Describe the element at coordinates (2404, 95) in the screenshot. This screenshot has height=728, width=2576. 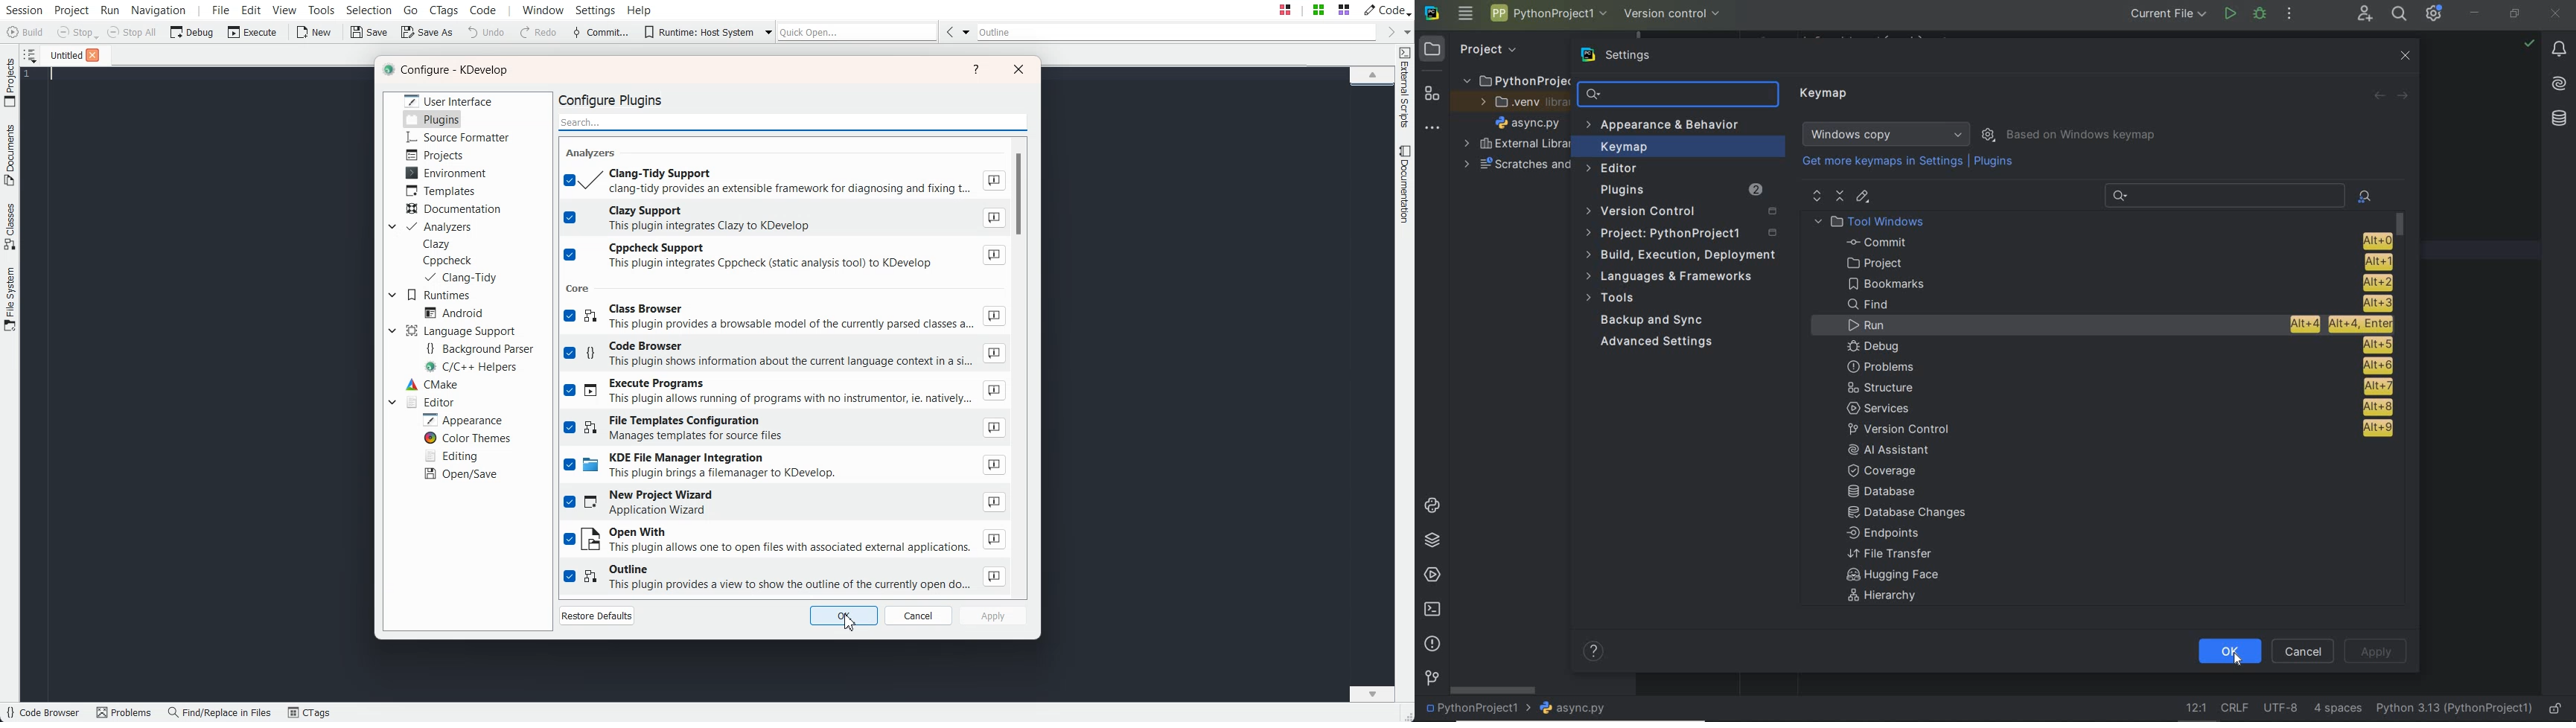
I see `forward` at that location.